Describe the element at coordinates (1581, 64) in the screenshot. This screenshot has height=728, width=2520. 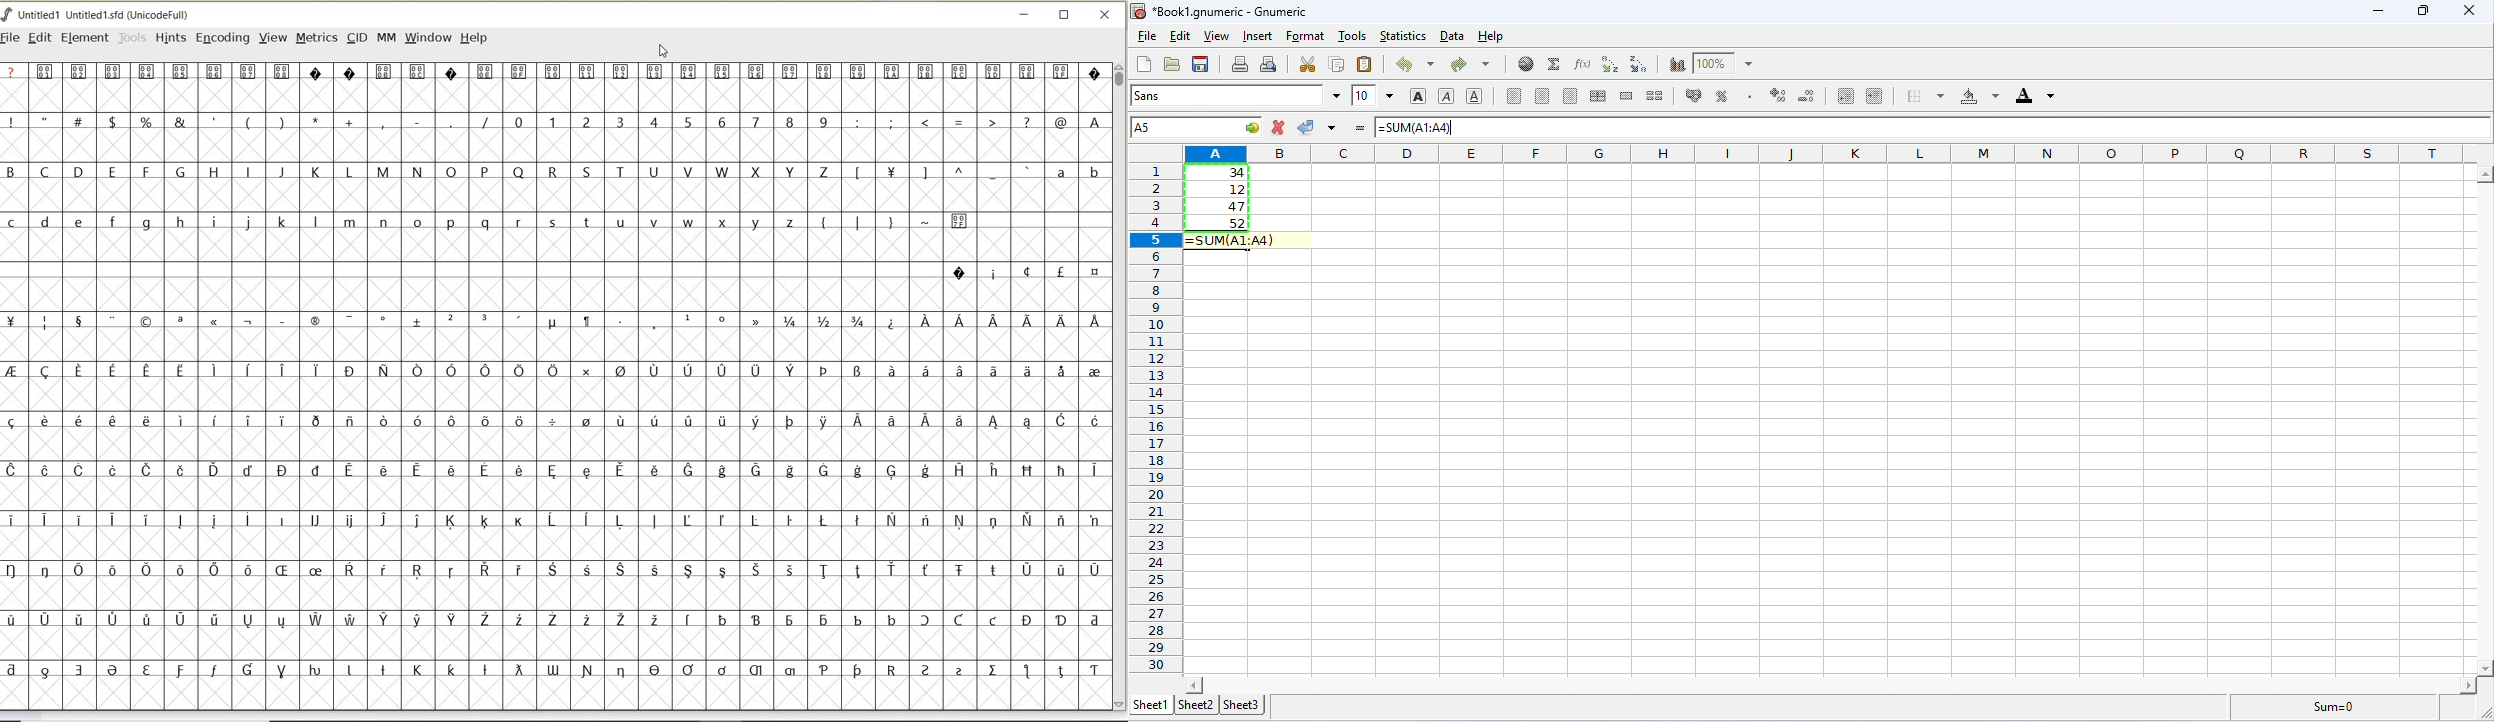
I see `edit a function` at that location.